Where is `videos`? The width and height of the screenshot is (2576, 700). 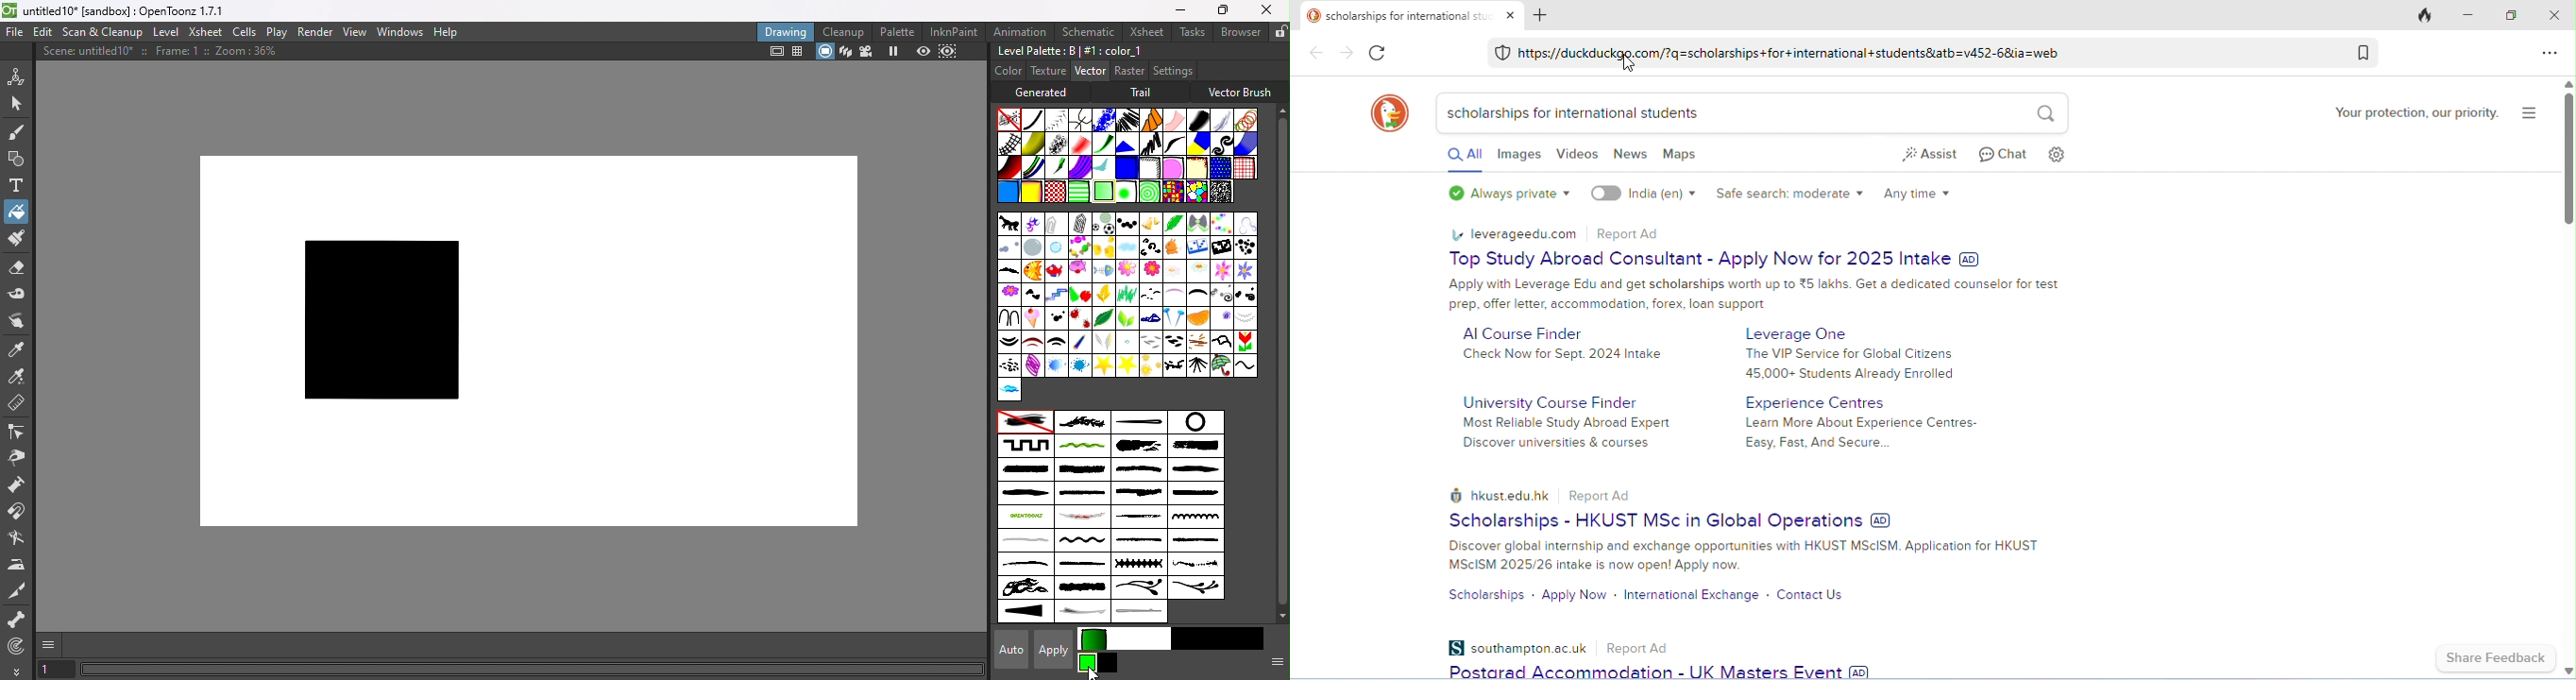 videos is located at coordinates (1571, 153).